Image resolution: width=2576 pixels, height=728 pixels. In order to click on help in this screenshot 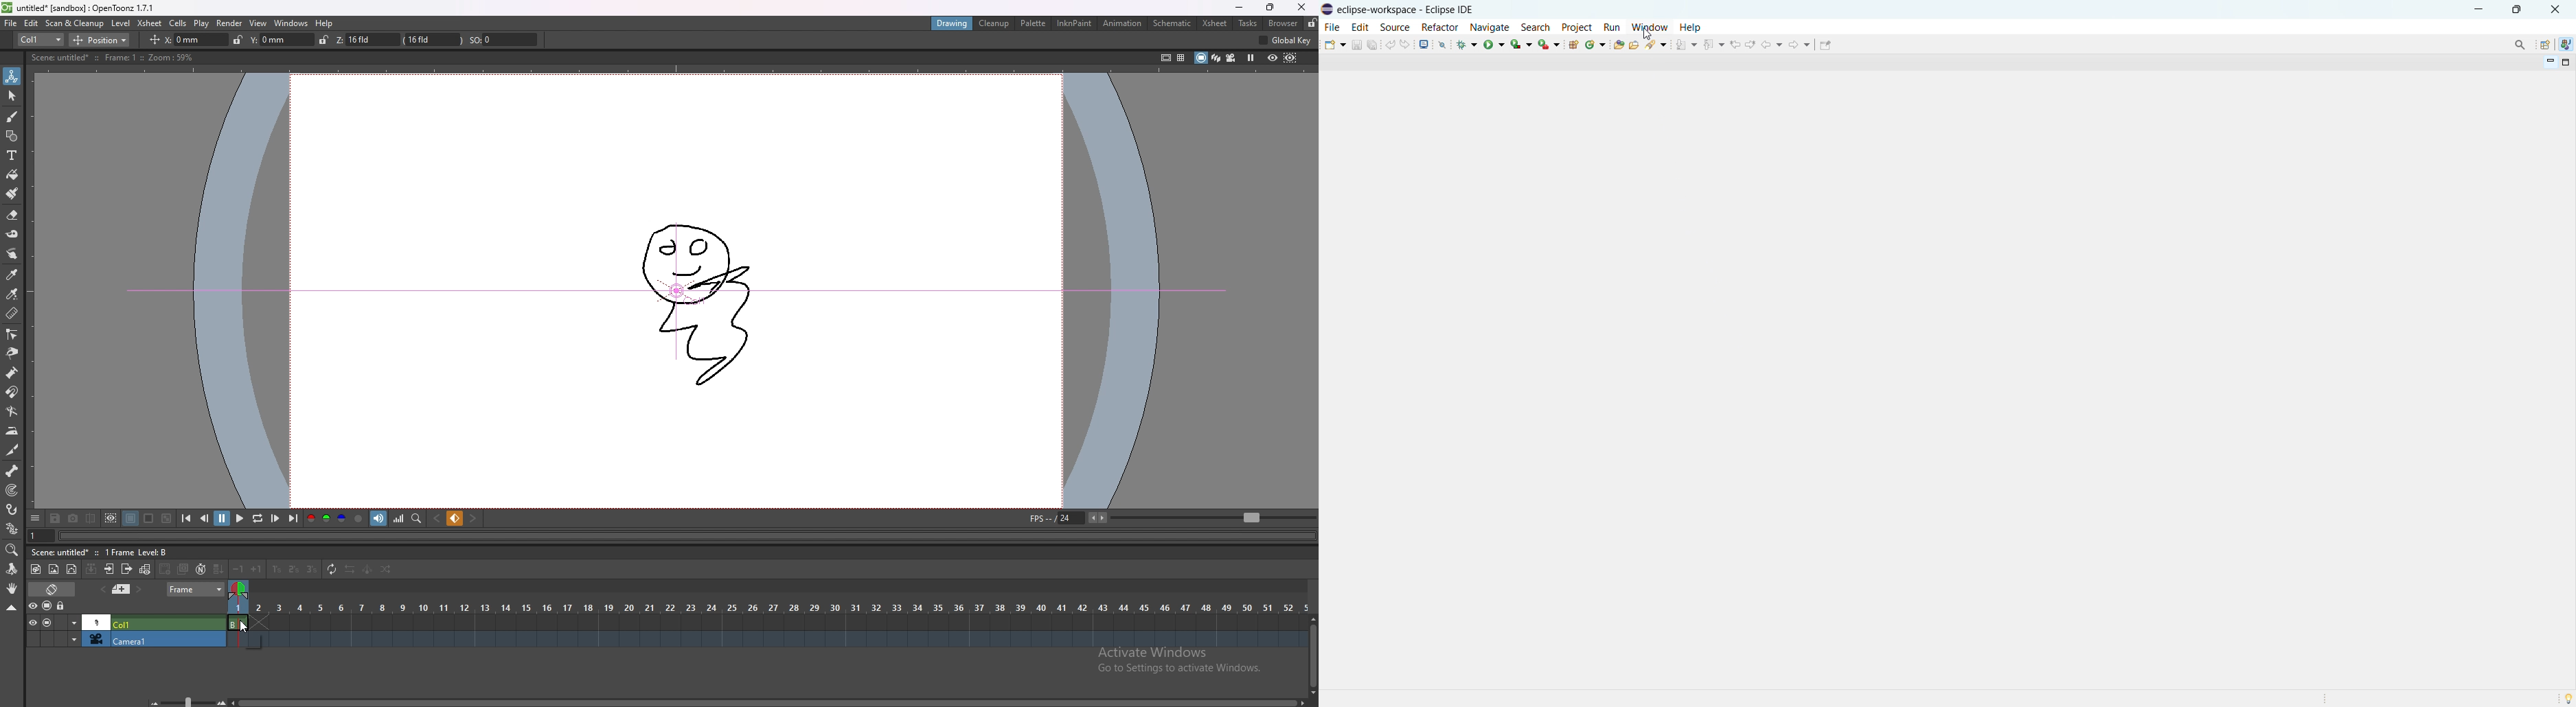, I will do `click(1691, 27)`.